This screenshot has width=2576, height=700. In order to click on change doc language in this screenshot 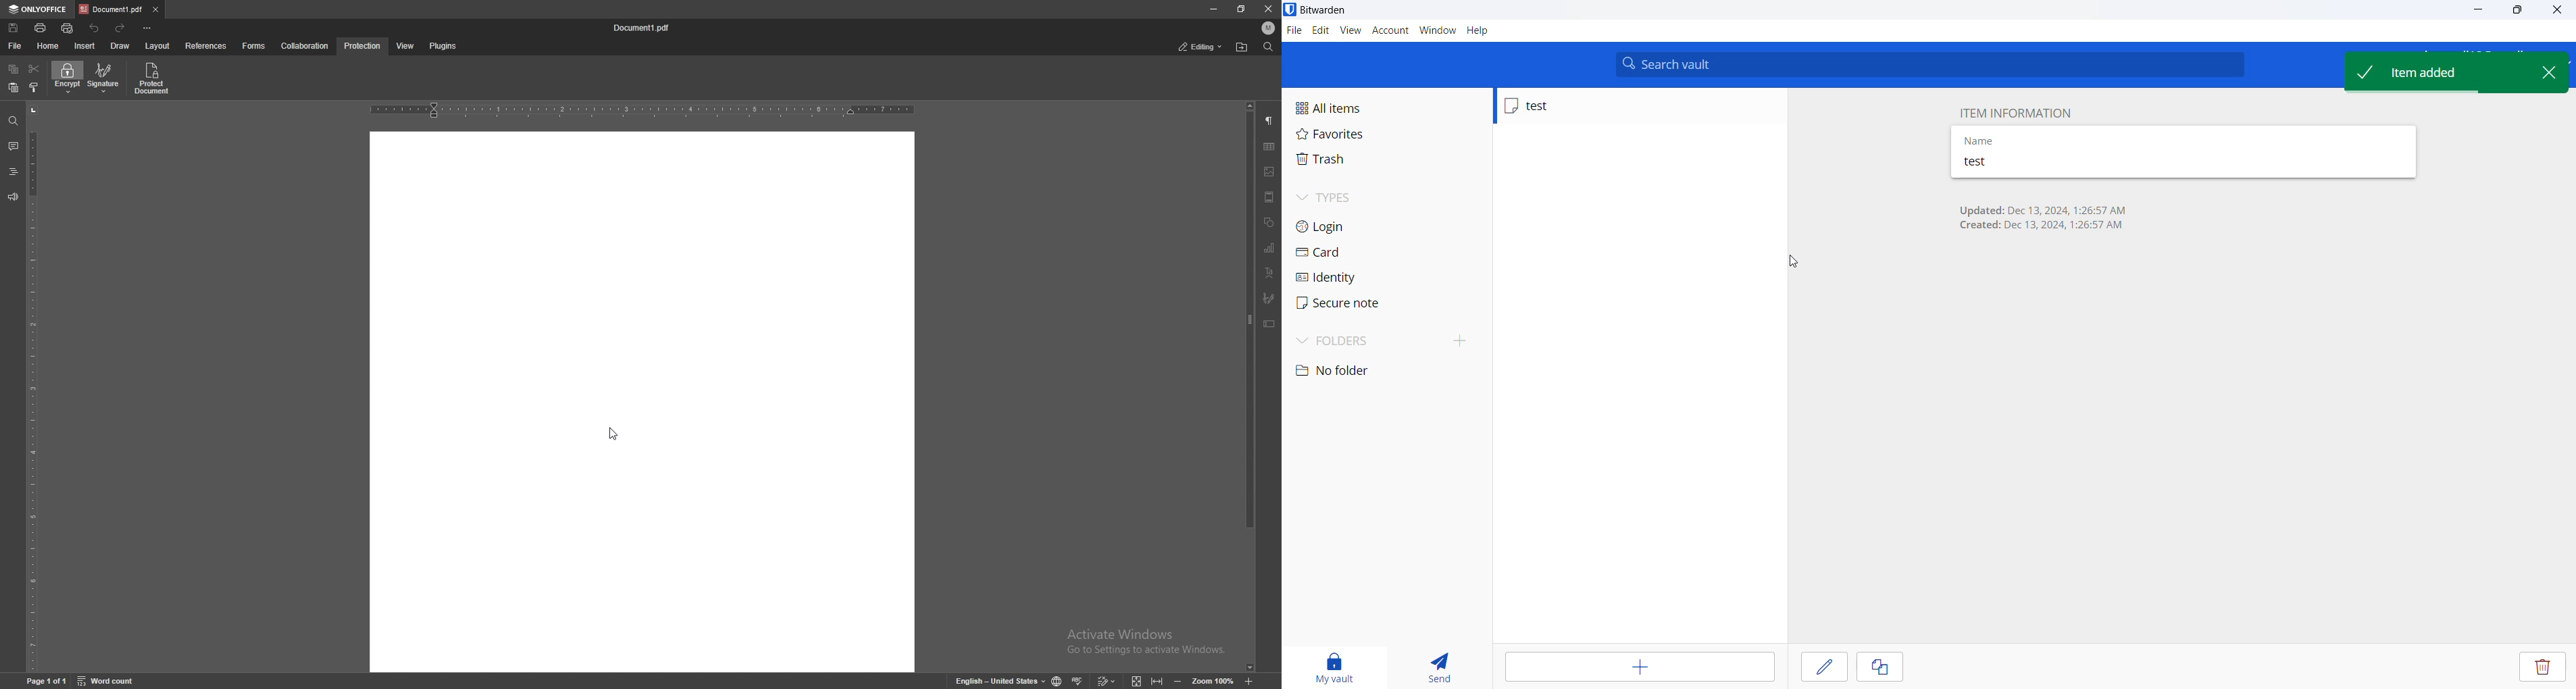, I will do `click(1058, 680)`.